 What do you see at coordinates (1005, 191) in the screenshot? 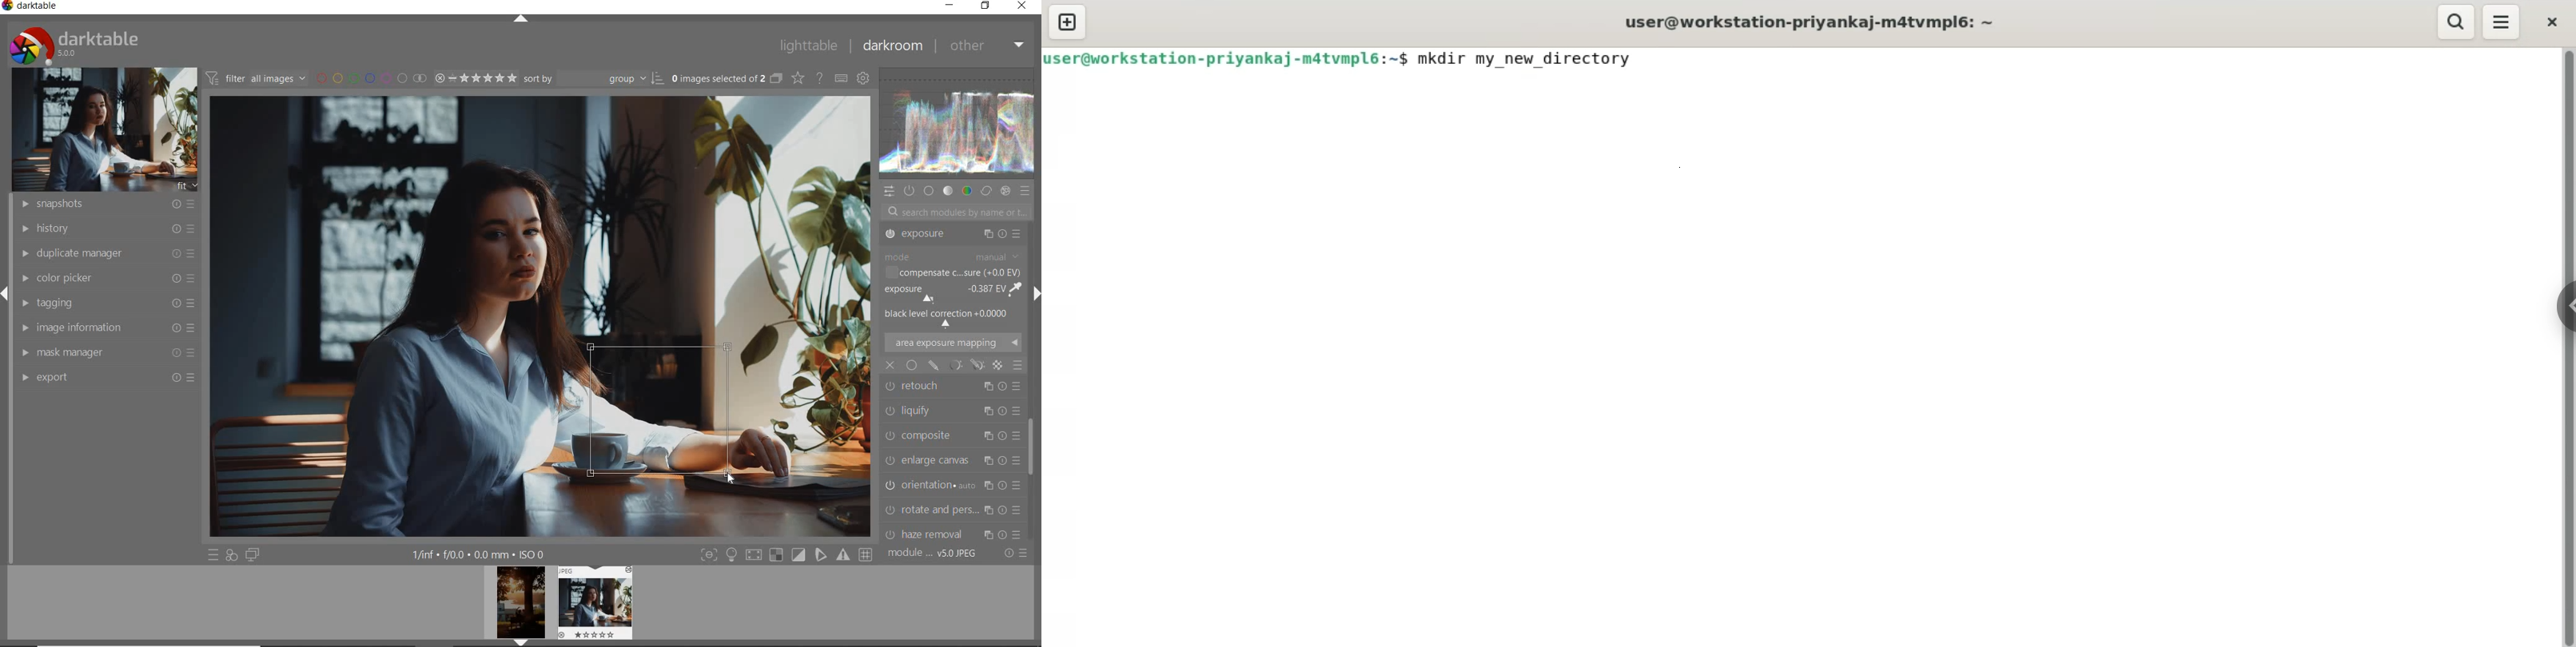
I see `EFFECT` at bounding box center [1005, 191].